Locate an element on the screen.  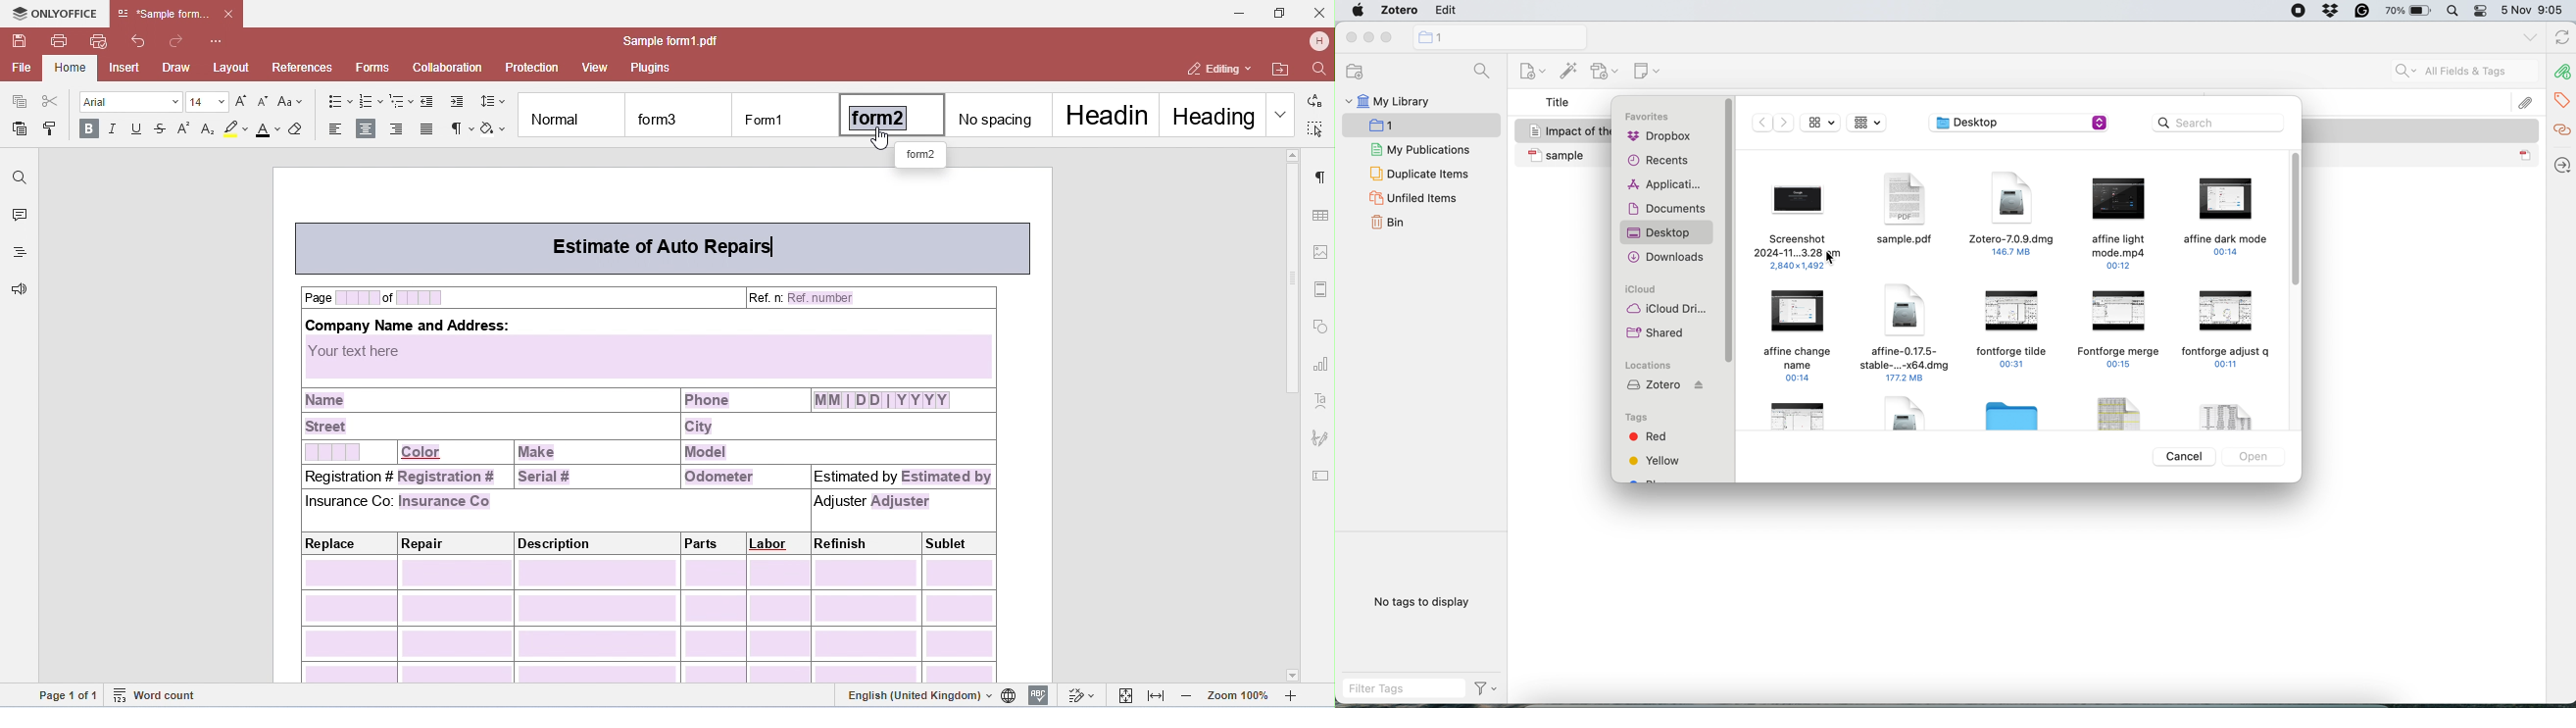
minimise is located at coordinates (1369, 38).